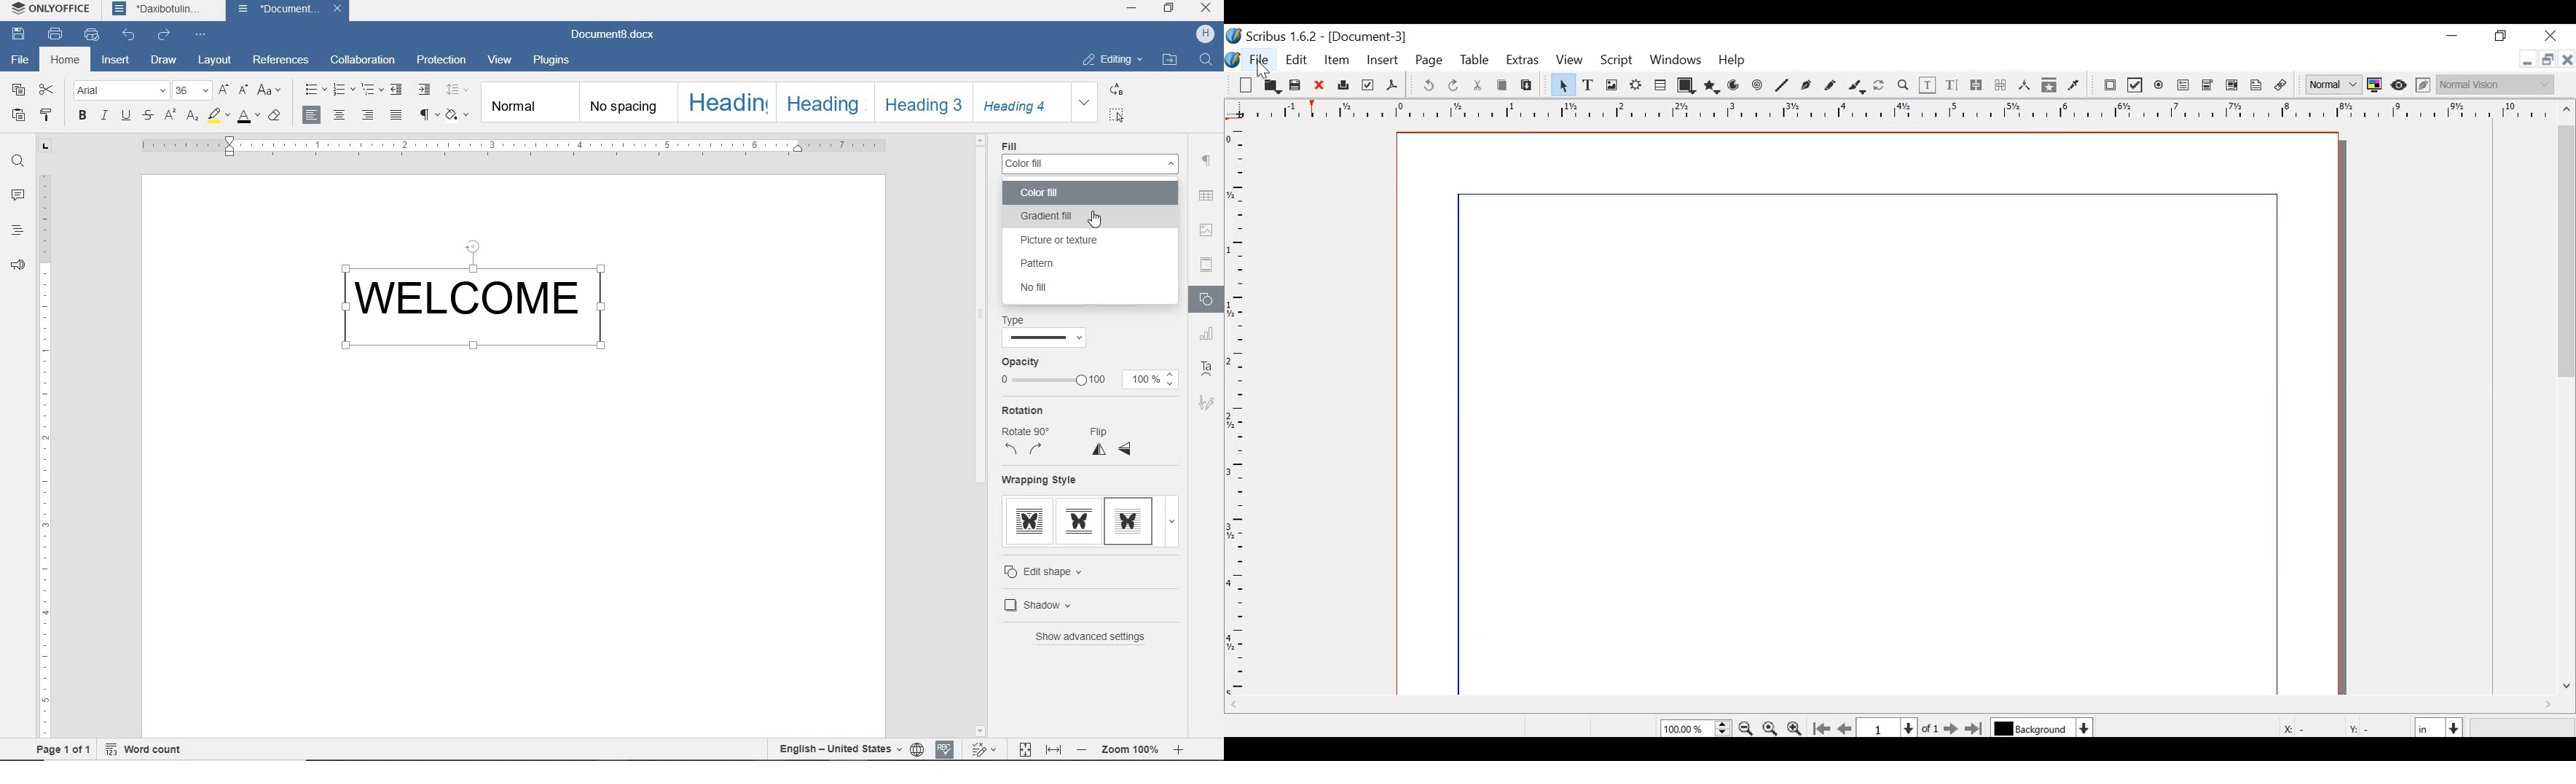  I want to click on Go to previous page, so click(1846, 729).